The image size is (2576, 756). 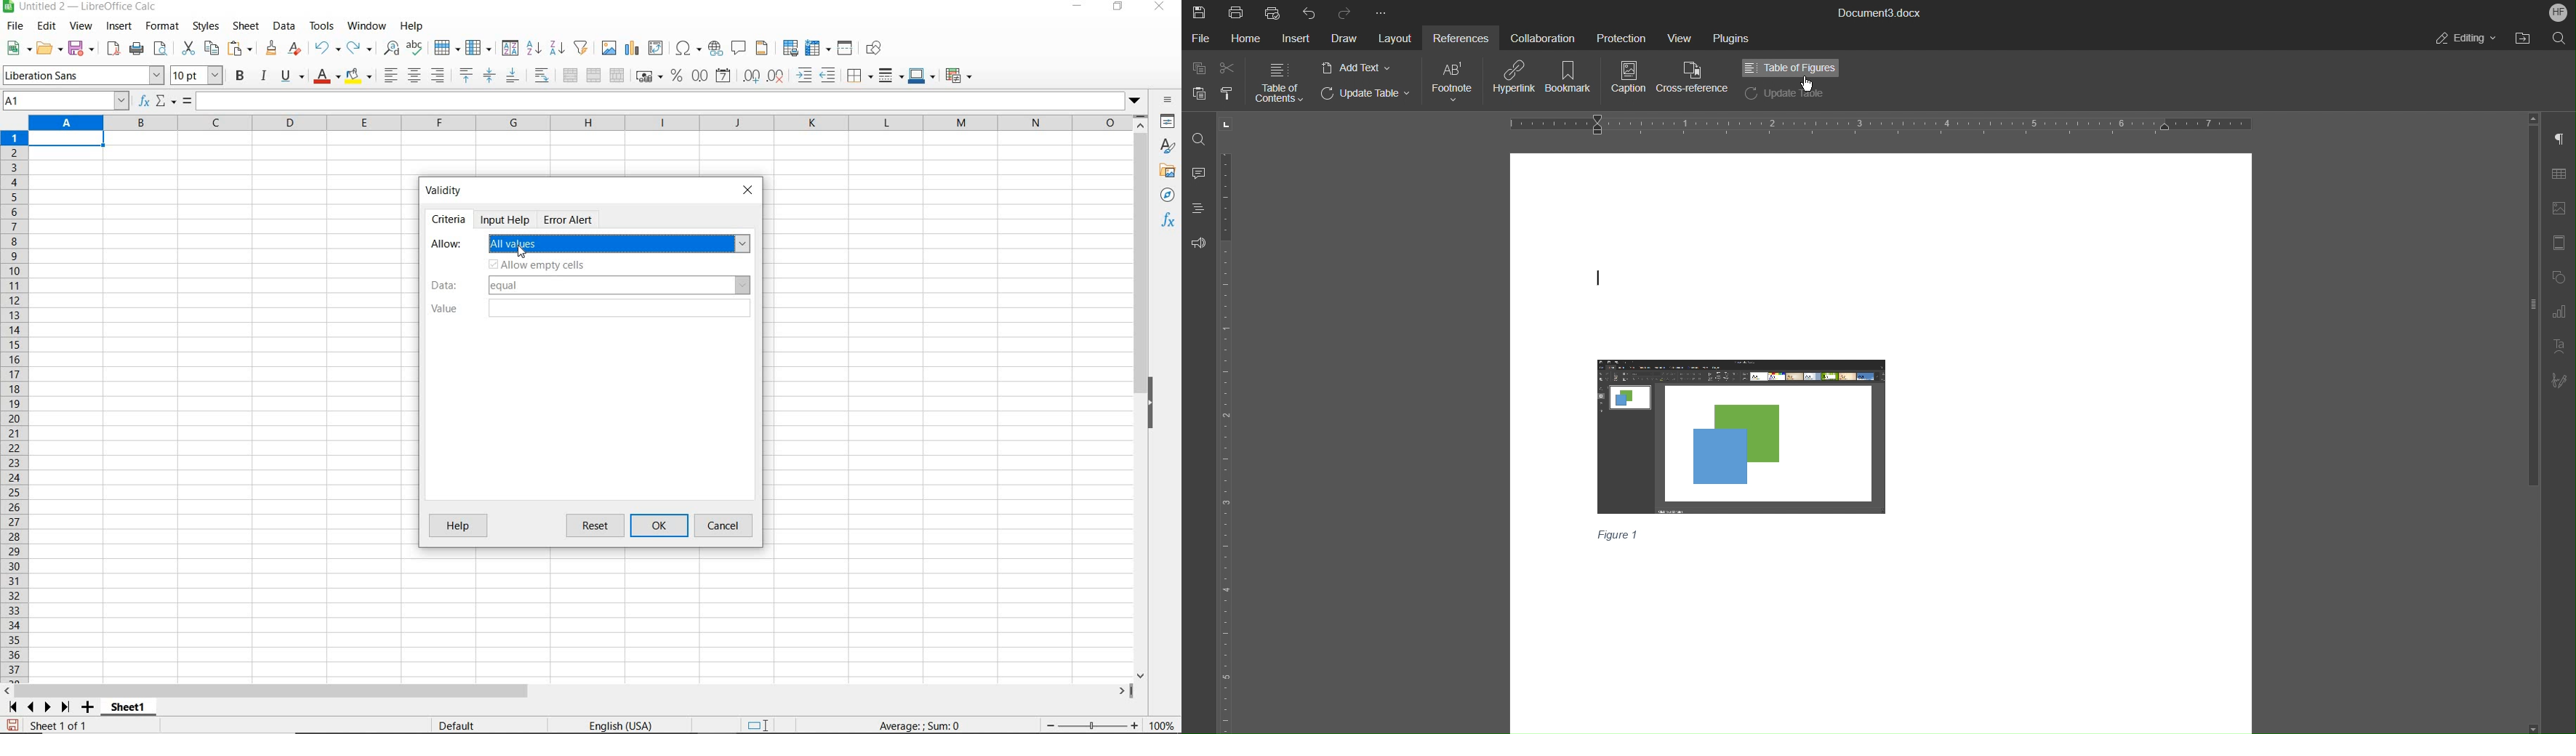 What do you see at coordinates (2562, 39) in the screenshot?
I see `Search` at bounding box center [2562, 39].